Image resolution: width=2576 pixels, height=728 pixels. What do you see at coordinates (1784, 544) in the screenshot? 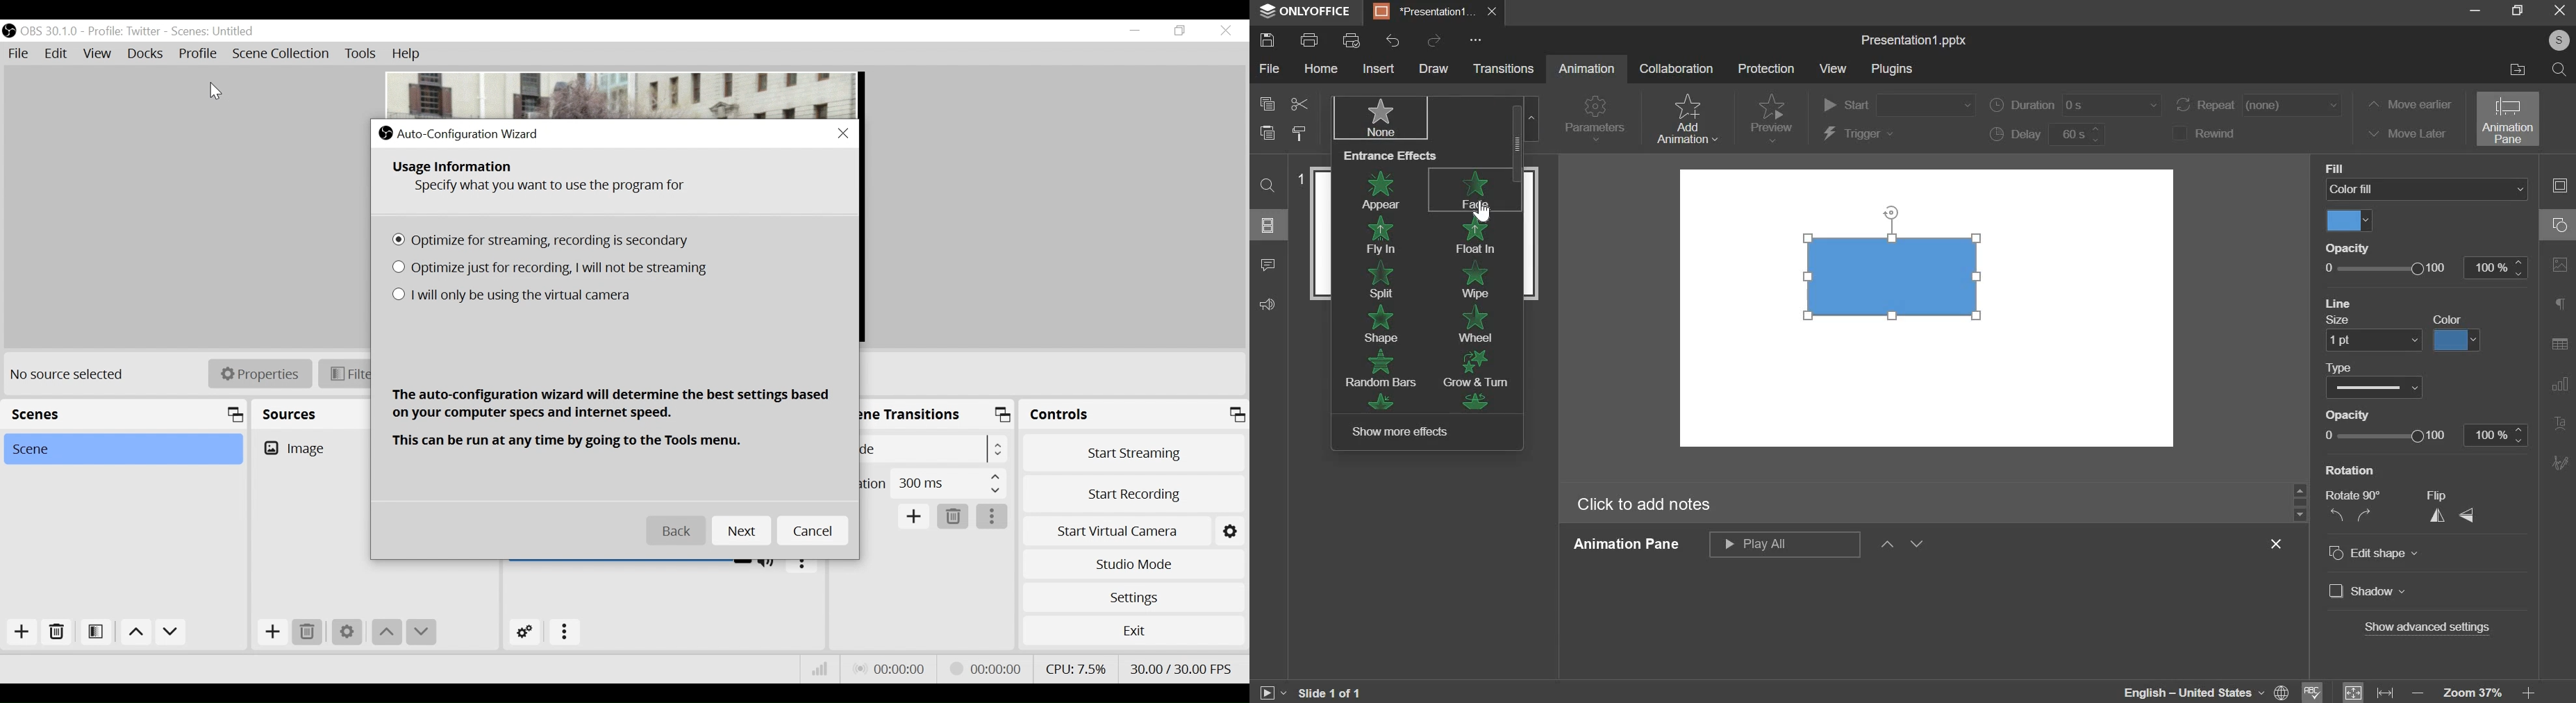
I see `animation play a;;pane` at bounding box center [1784, 544].